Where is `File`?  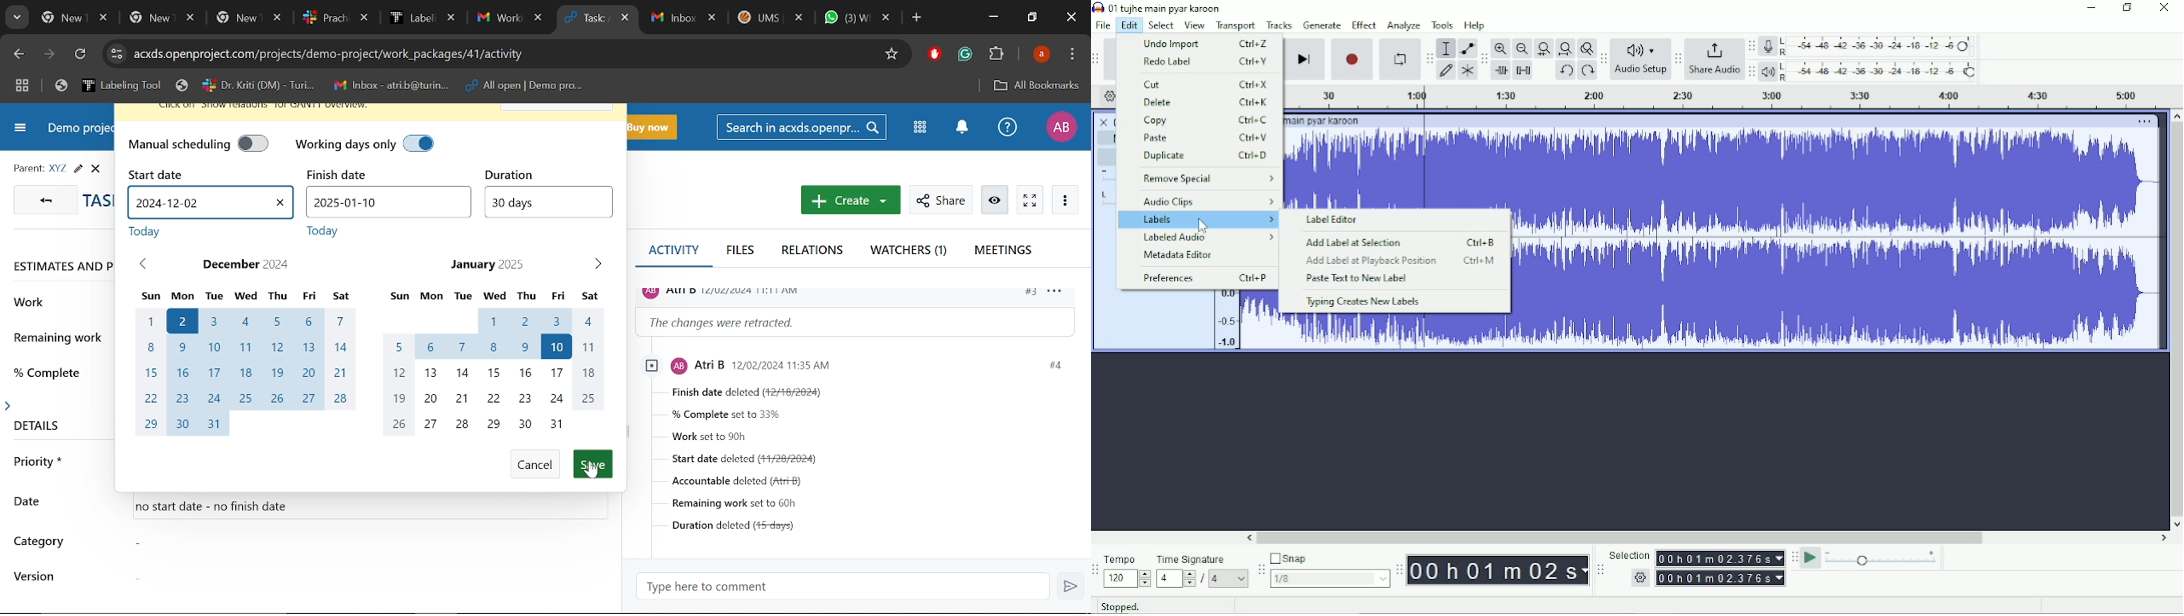 File is located at coordinates (1102, 25).